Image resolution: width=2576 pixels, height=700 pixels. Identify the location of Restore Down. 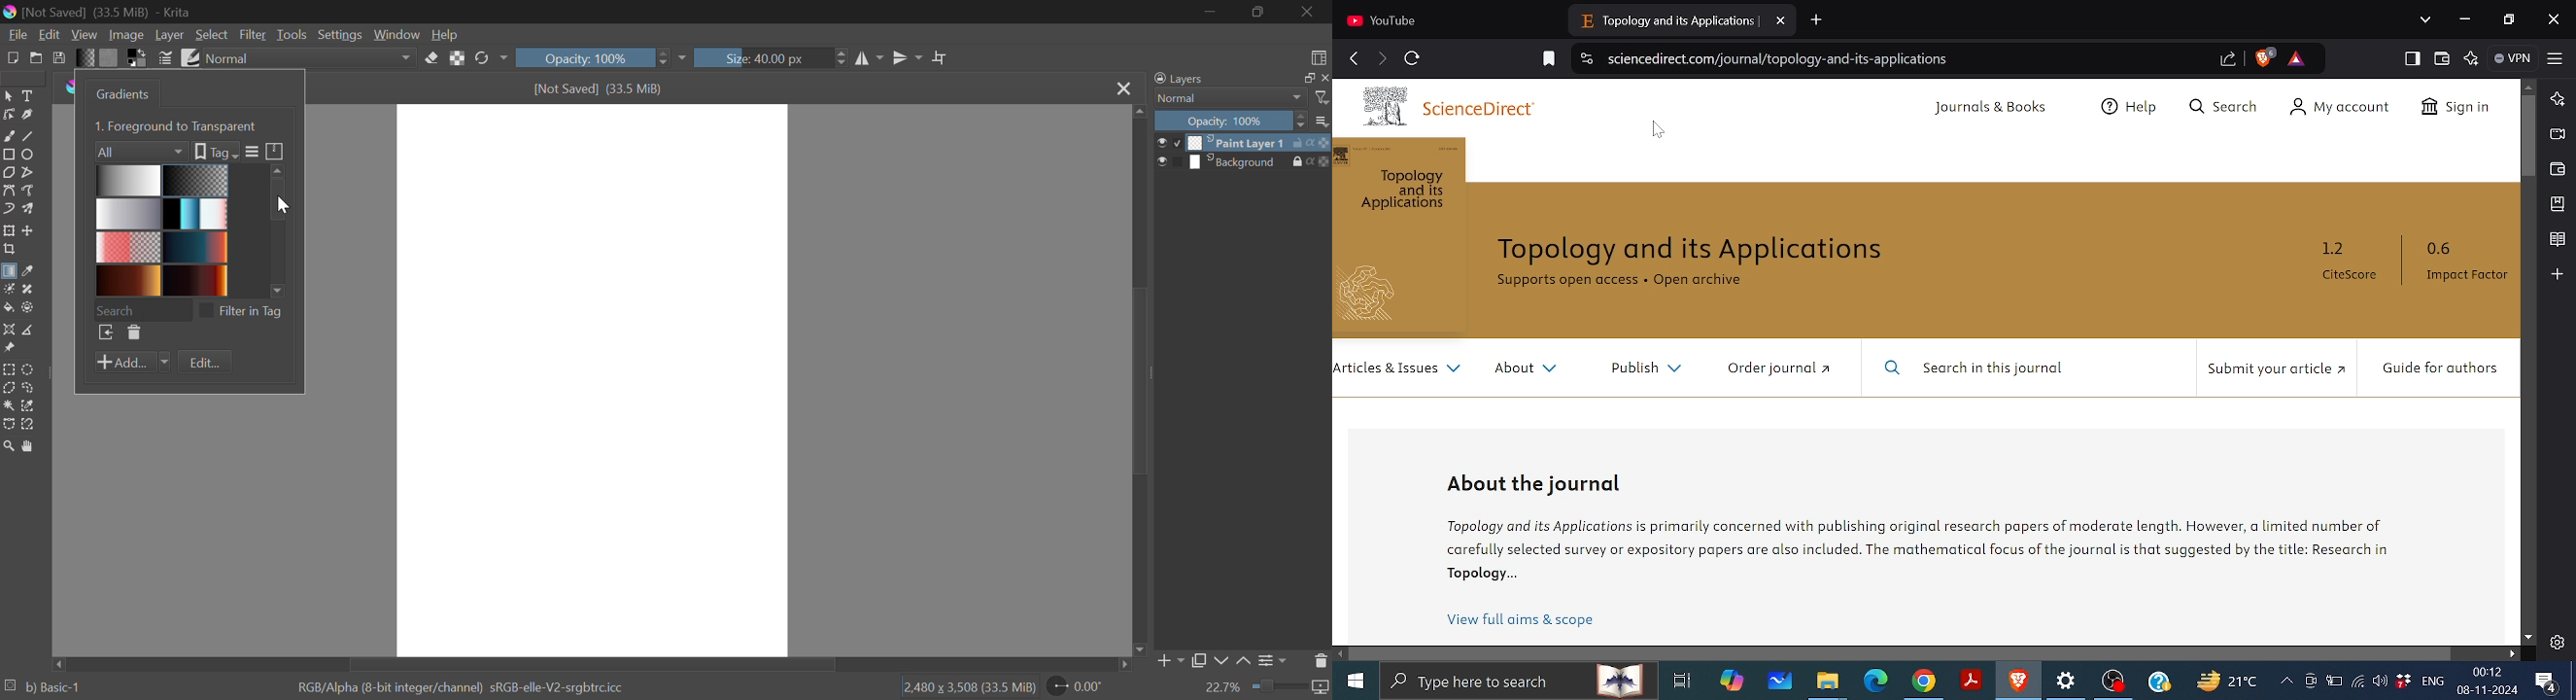
(1212, 11).